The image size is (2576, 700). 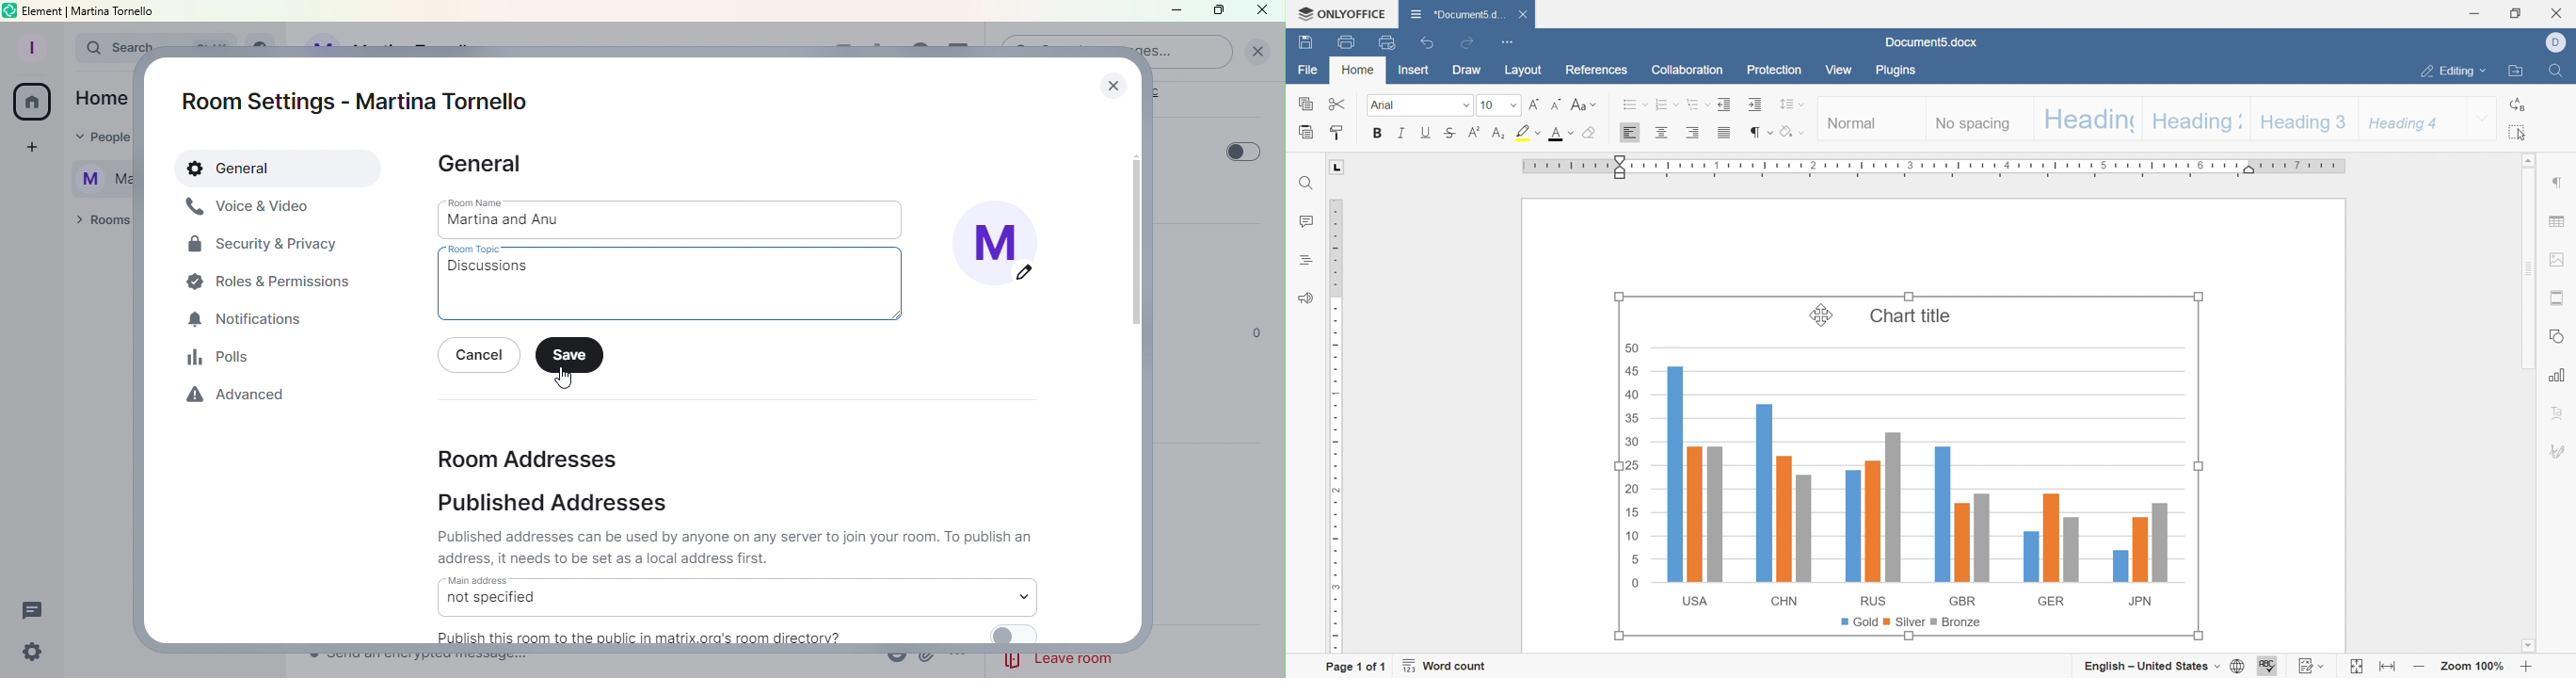 What do you see at coordinates (1358, 69) in the screenshot?
I see `home` at bounding box center [1358, 69].